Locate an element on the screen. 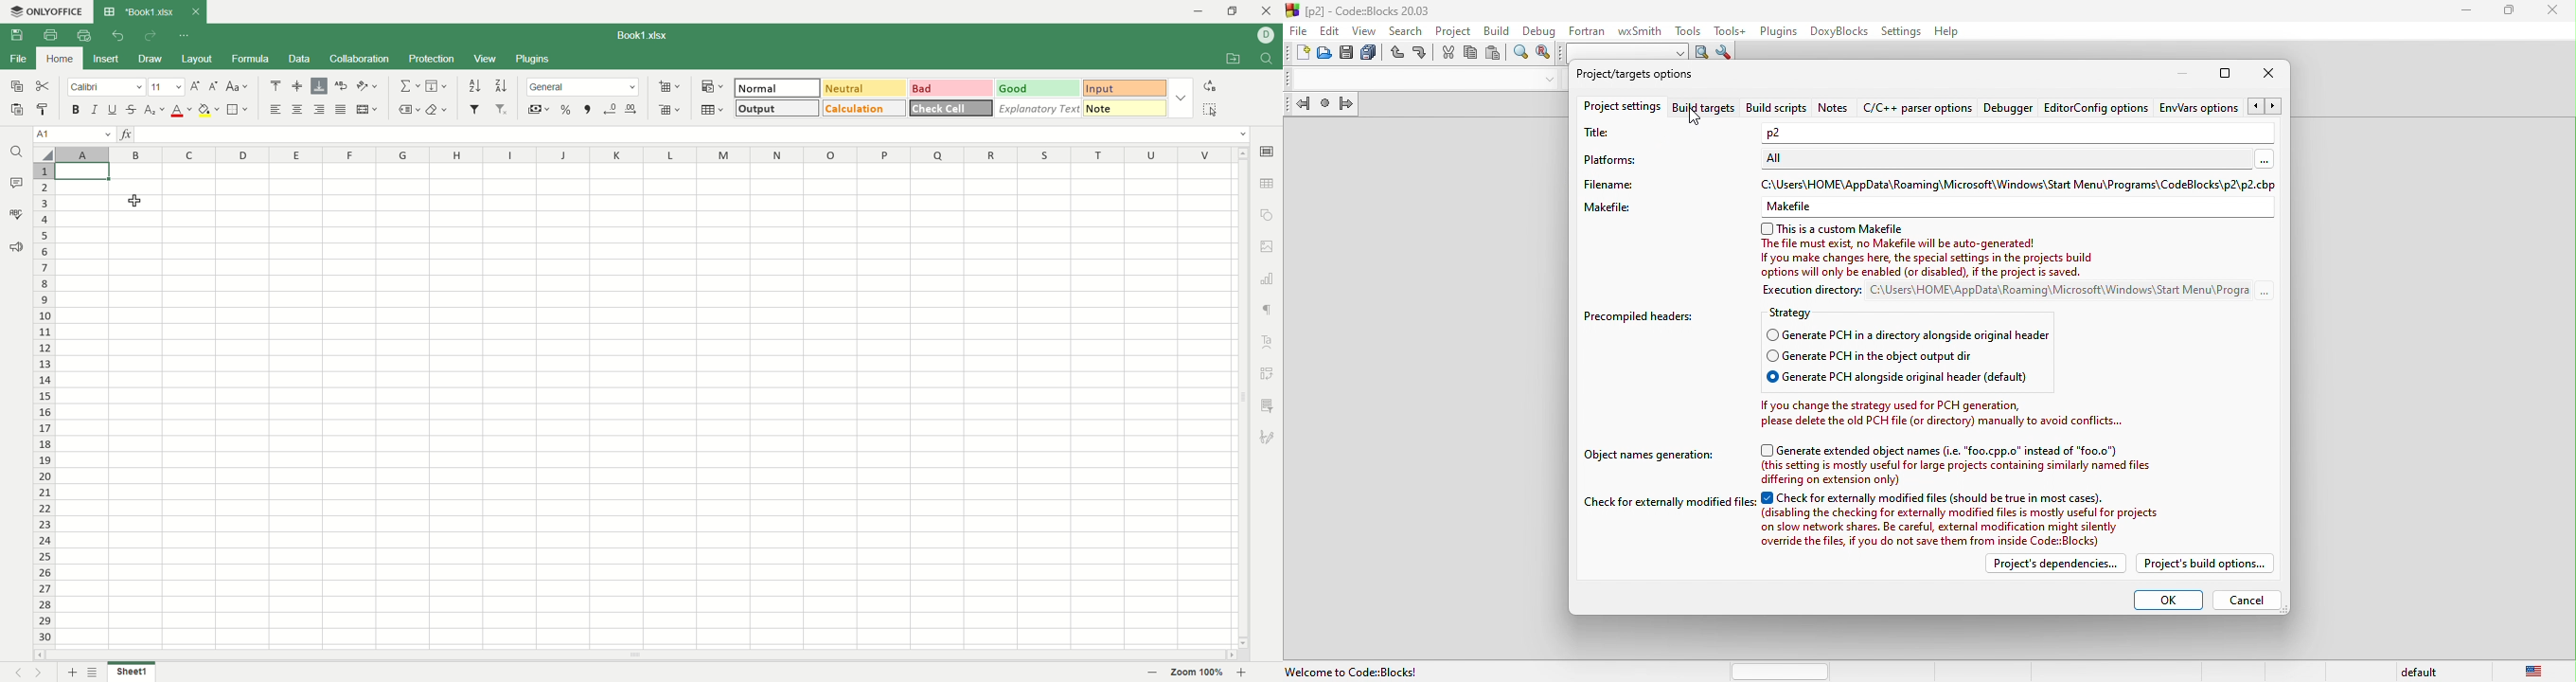 The image size is (2576, 700). Book1.xlsx is located at coordinates (139, 11).